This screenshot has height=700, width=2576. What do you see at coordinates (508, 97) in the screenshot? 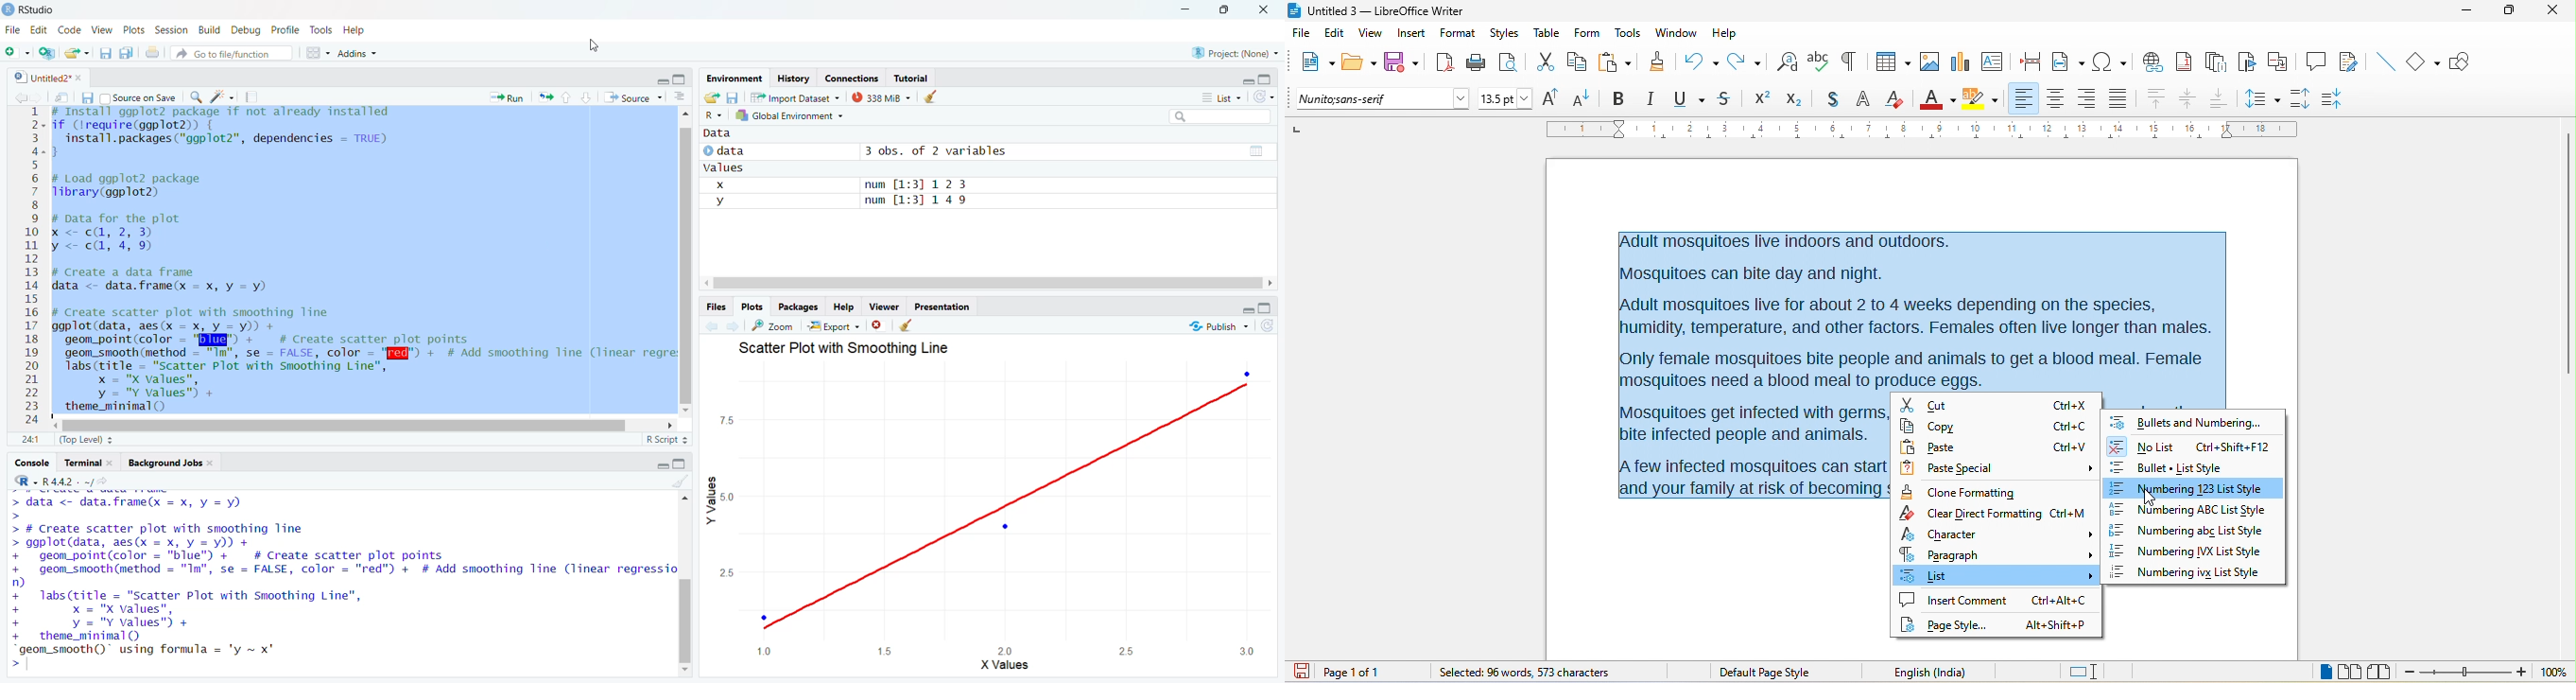
I see ` Run` at bounding box center [508, 97].